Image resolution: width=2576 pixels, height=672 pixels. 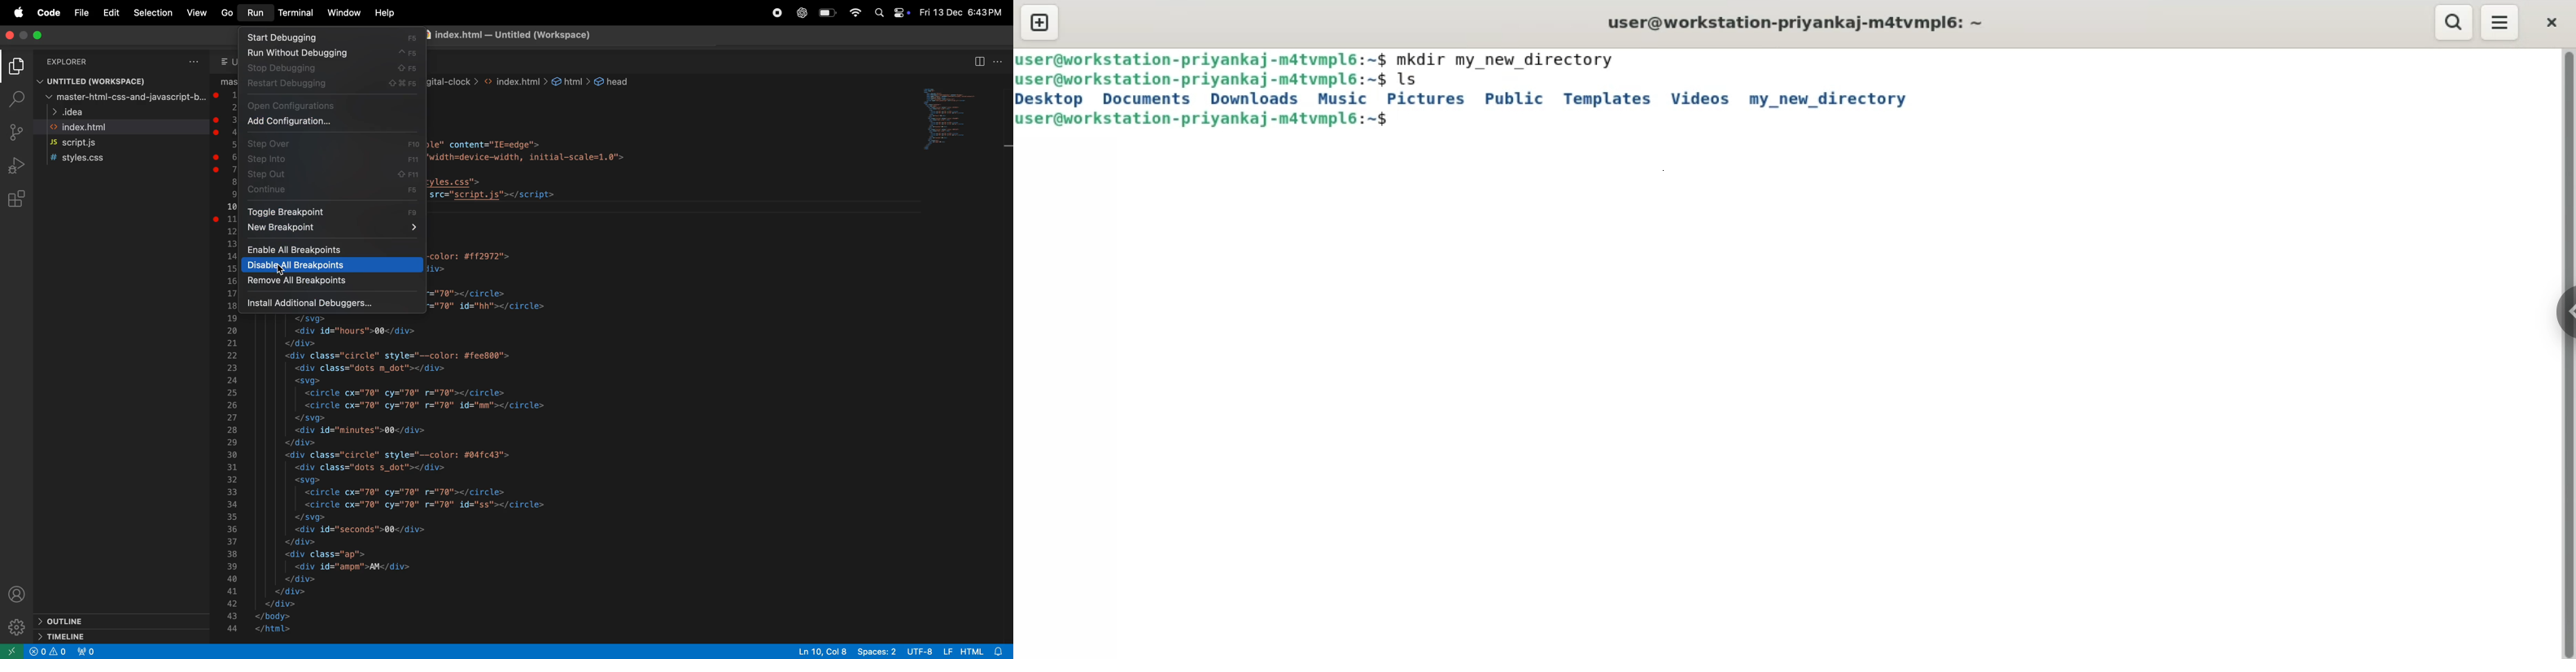 I want to click on apple widgets, so click(x=891, y=14).